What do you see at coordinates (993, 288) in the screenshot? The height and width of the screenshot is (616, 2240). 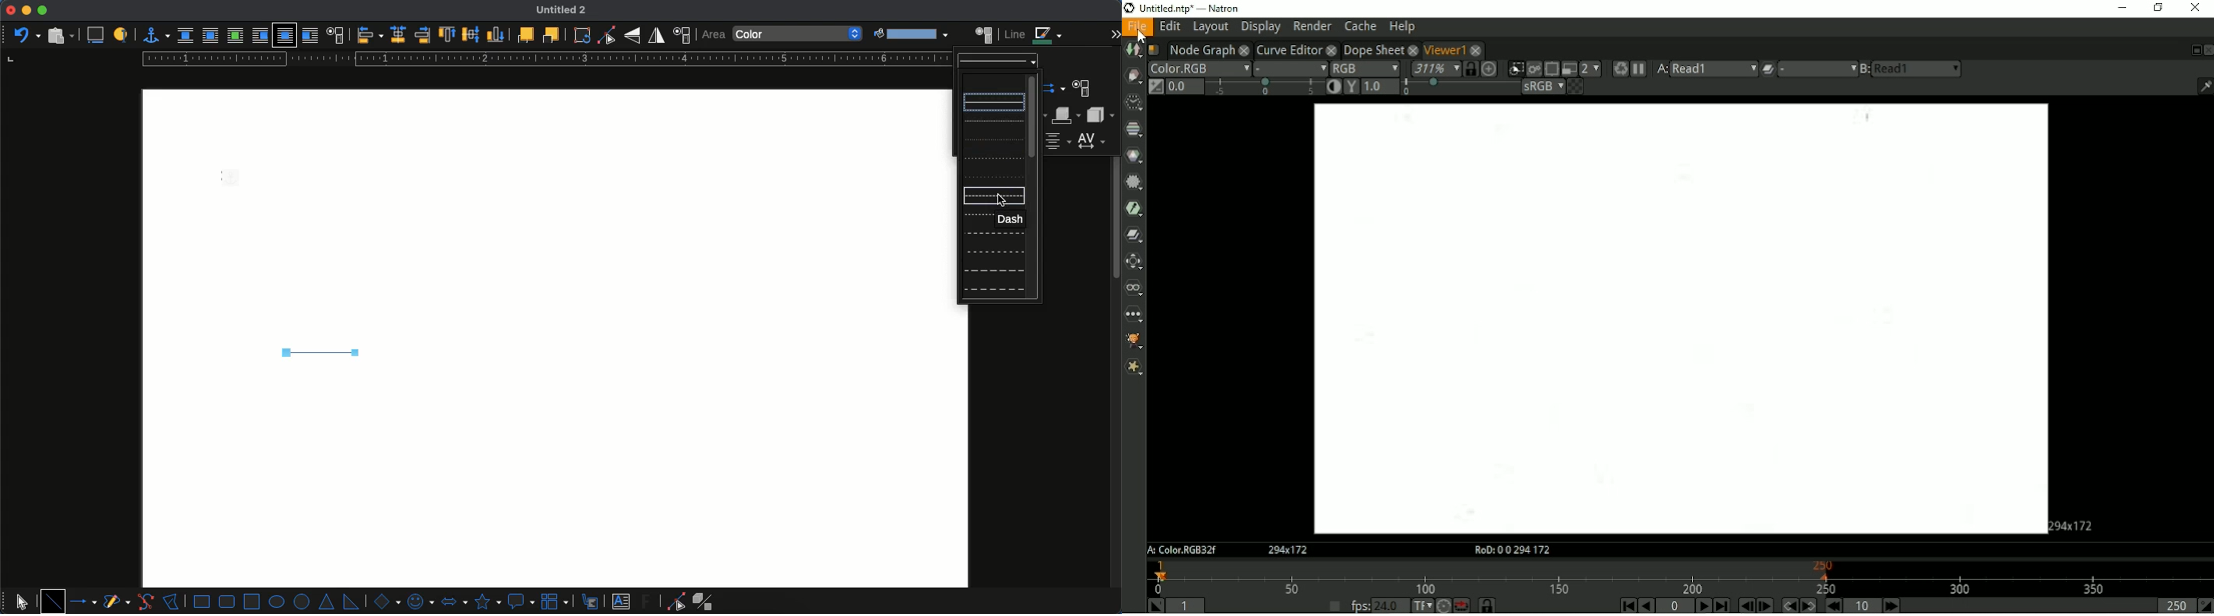 I see `Double dash (rounded)` at bounding box center [993, 288].